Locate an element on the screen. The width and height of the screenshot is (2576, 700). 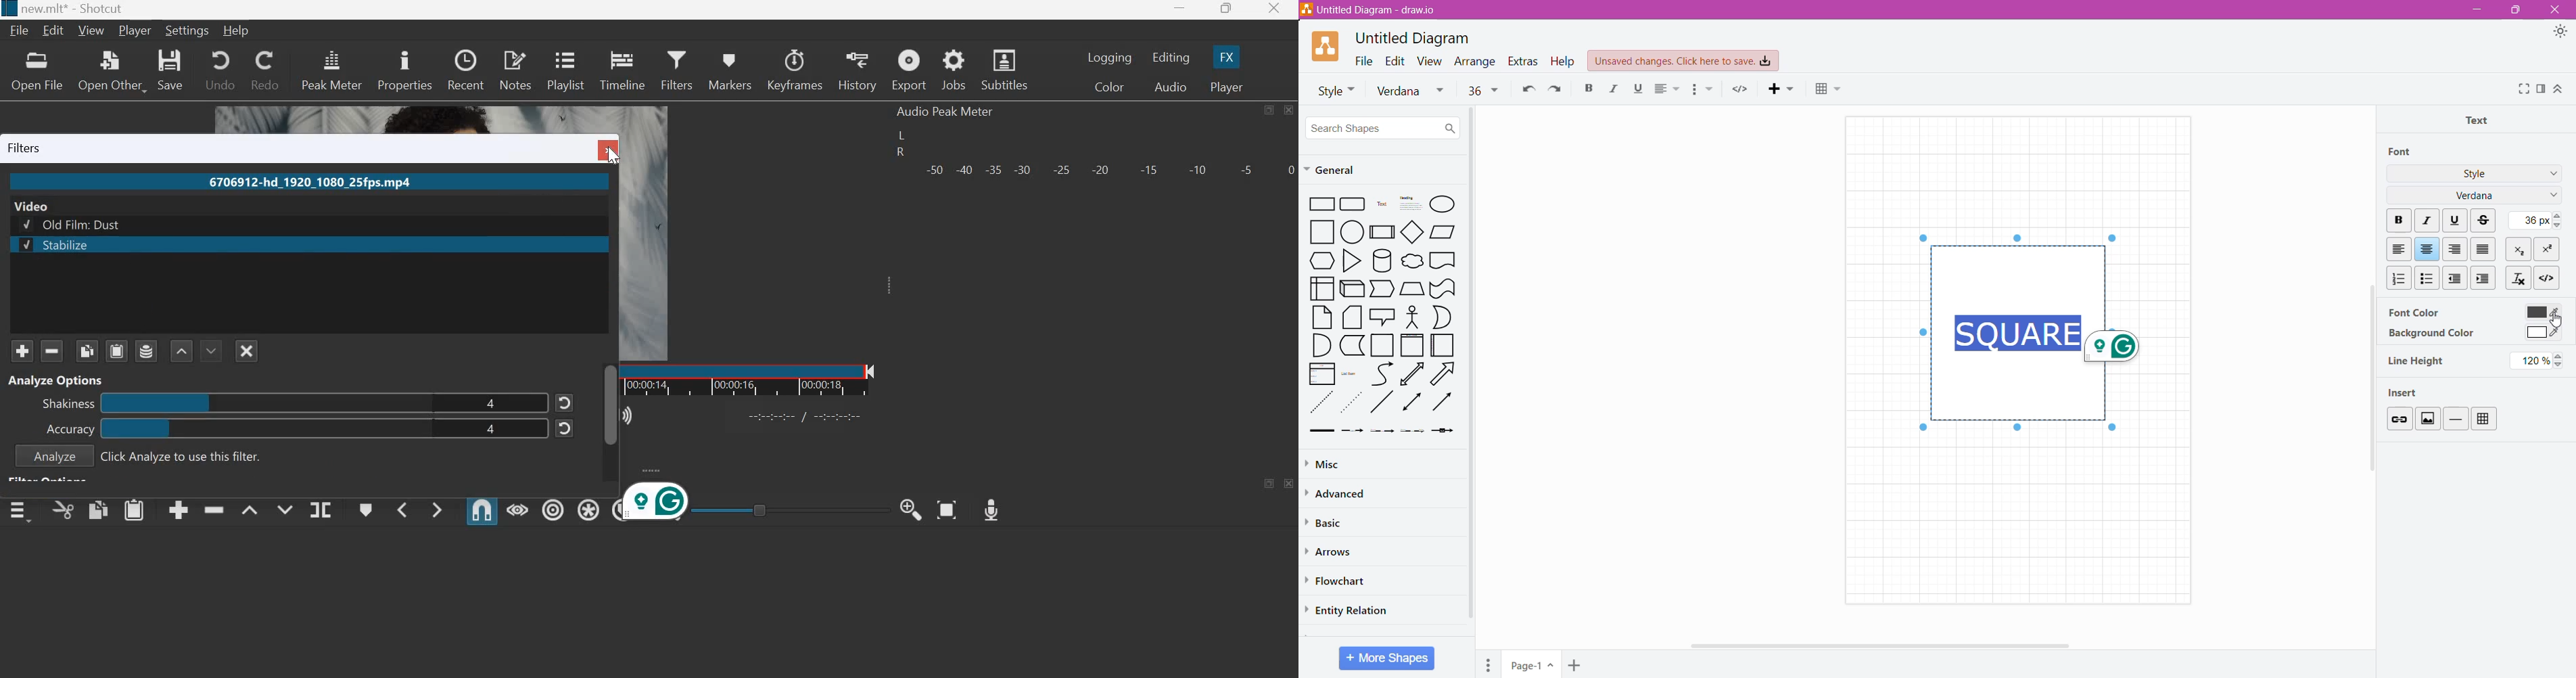
Arrange is located at coordinates (1476, 61).